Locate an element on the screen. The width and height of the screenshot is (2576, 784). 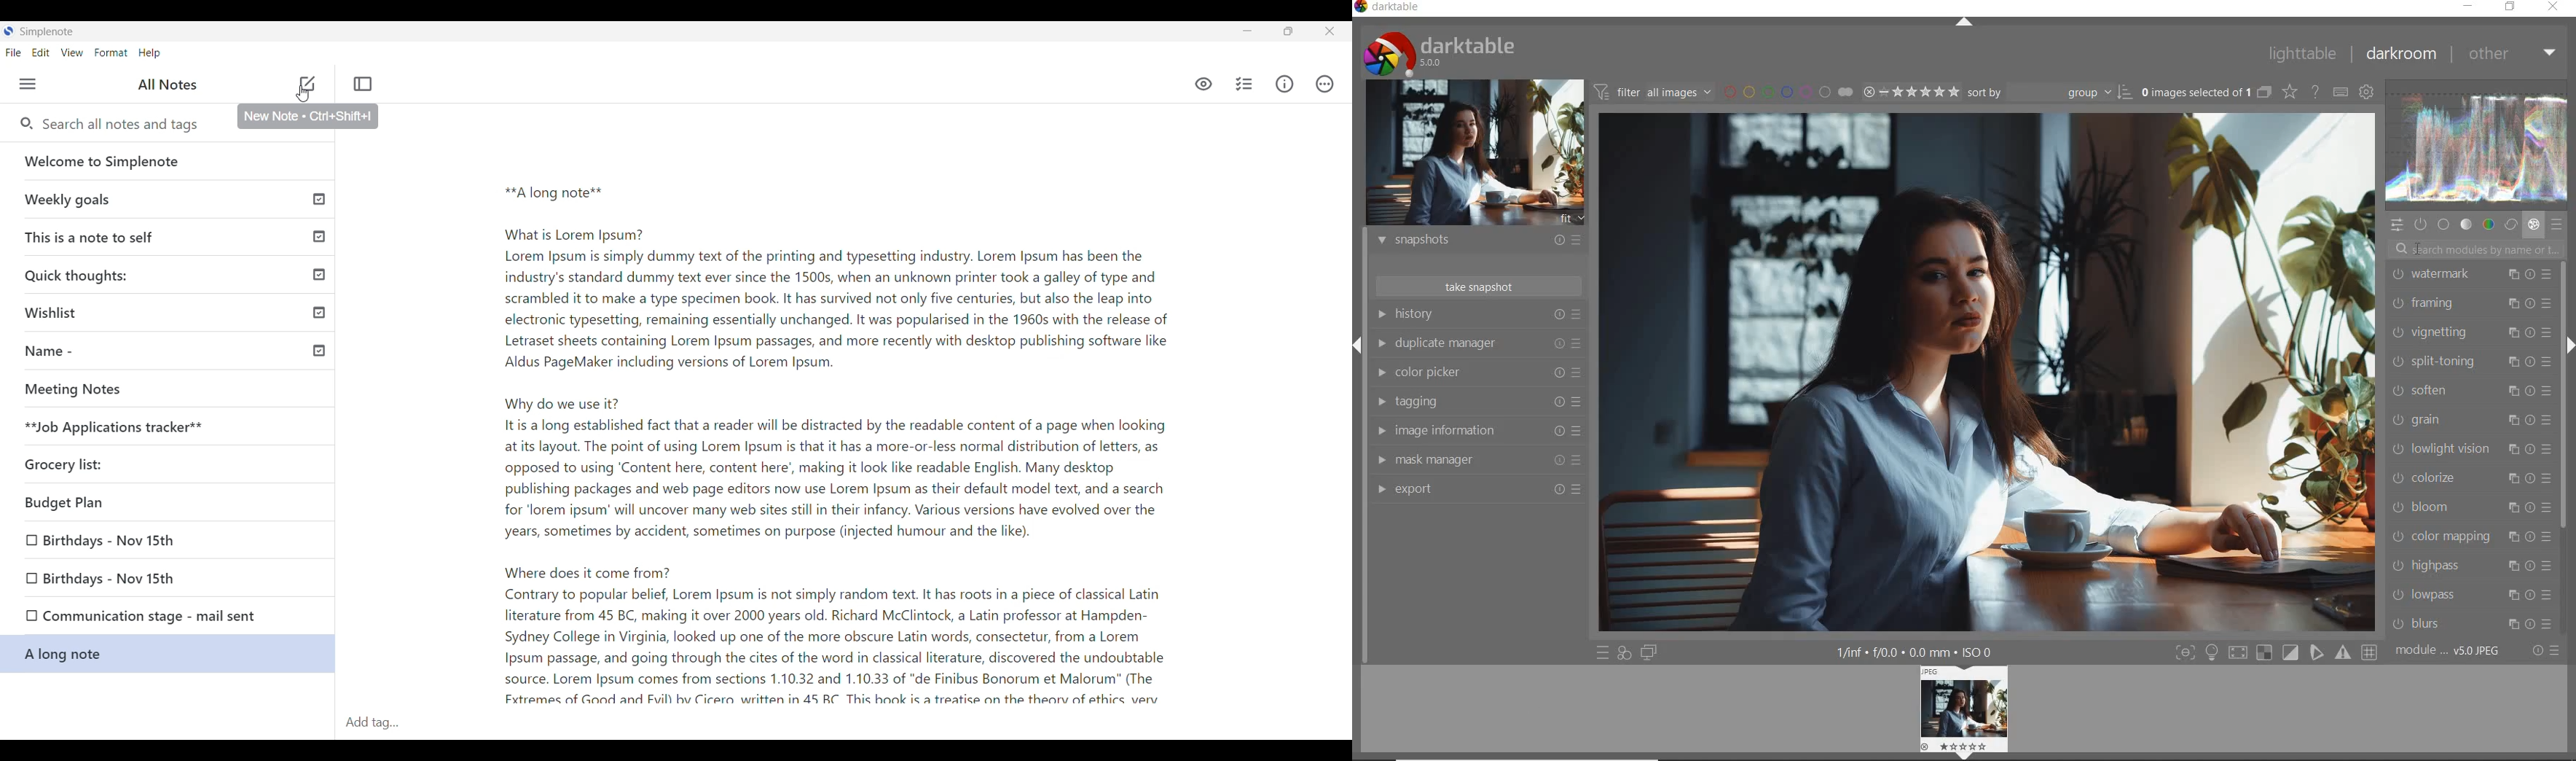
Minimize is located at coordinates (1248, 30).